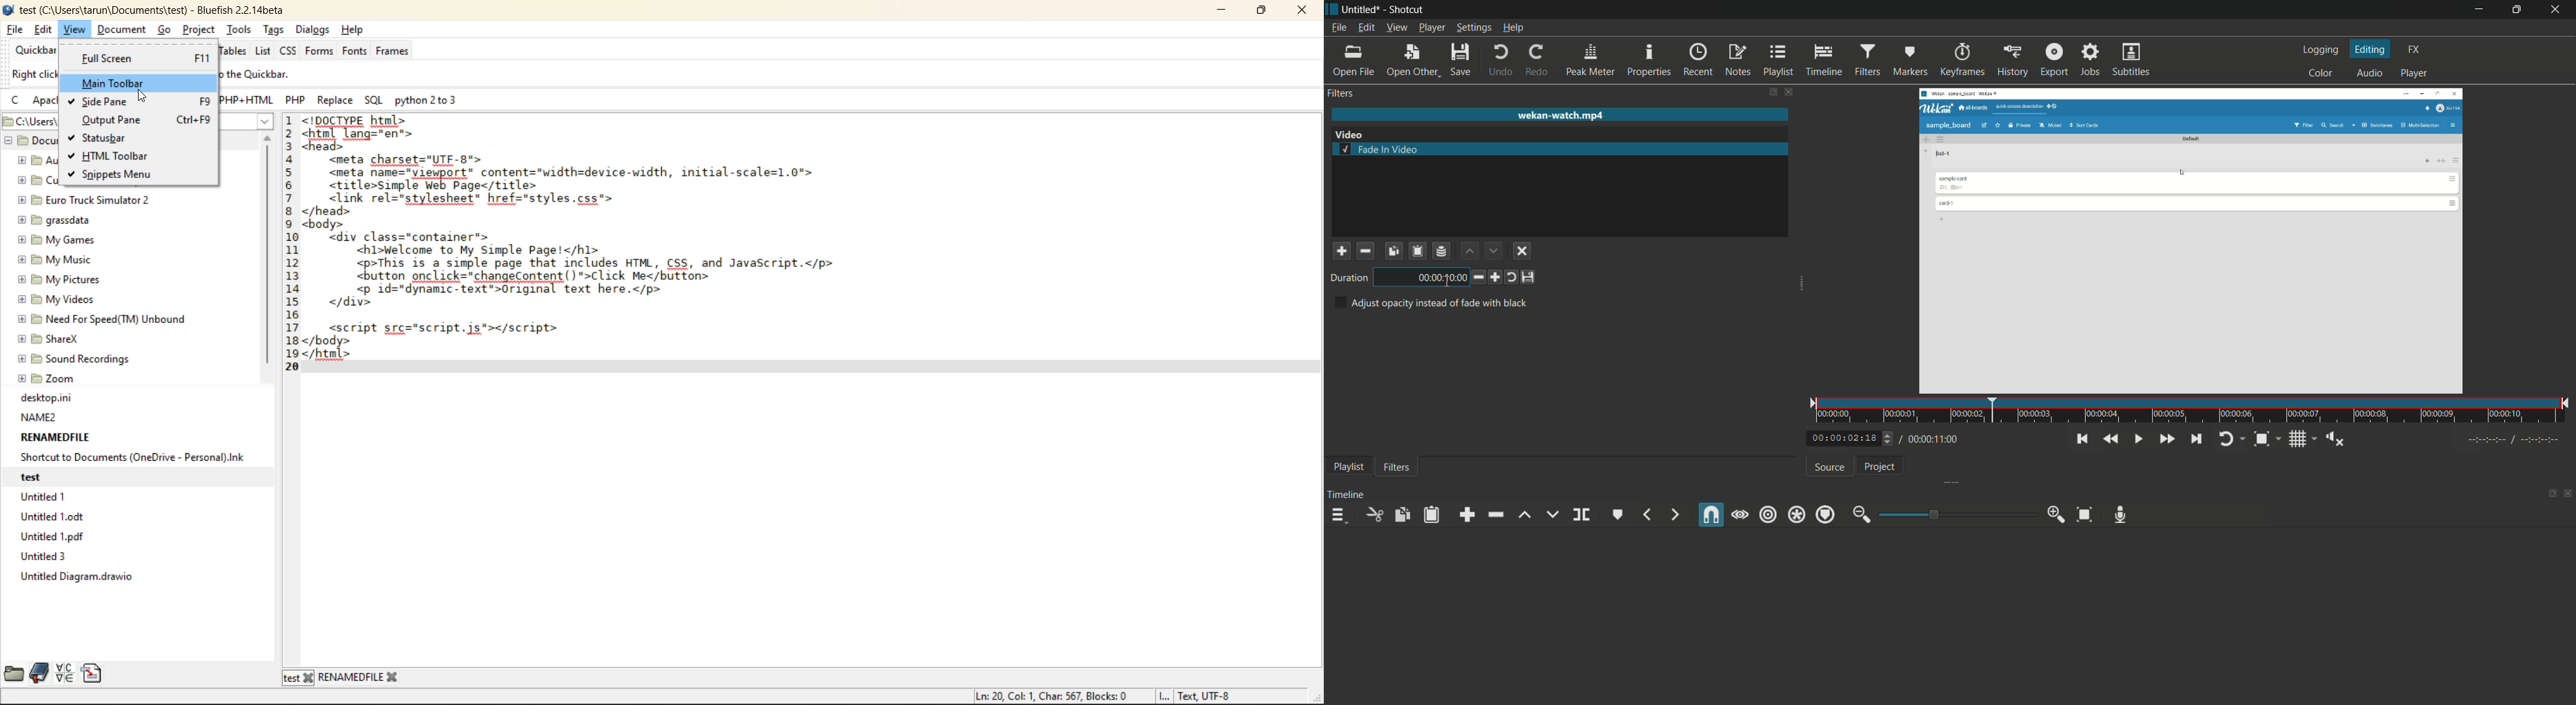 This screenshot has height=728, width=2576. I want to click on desktop.ini, so click(47, 398).